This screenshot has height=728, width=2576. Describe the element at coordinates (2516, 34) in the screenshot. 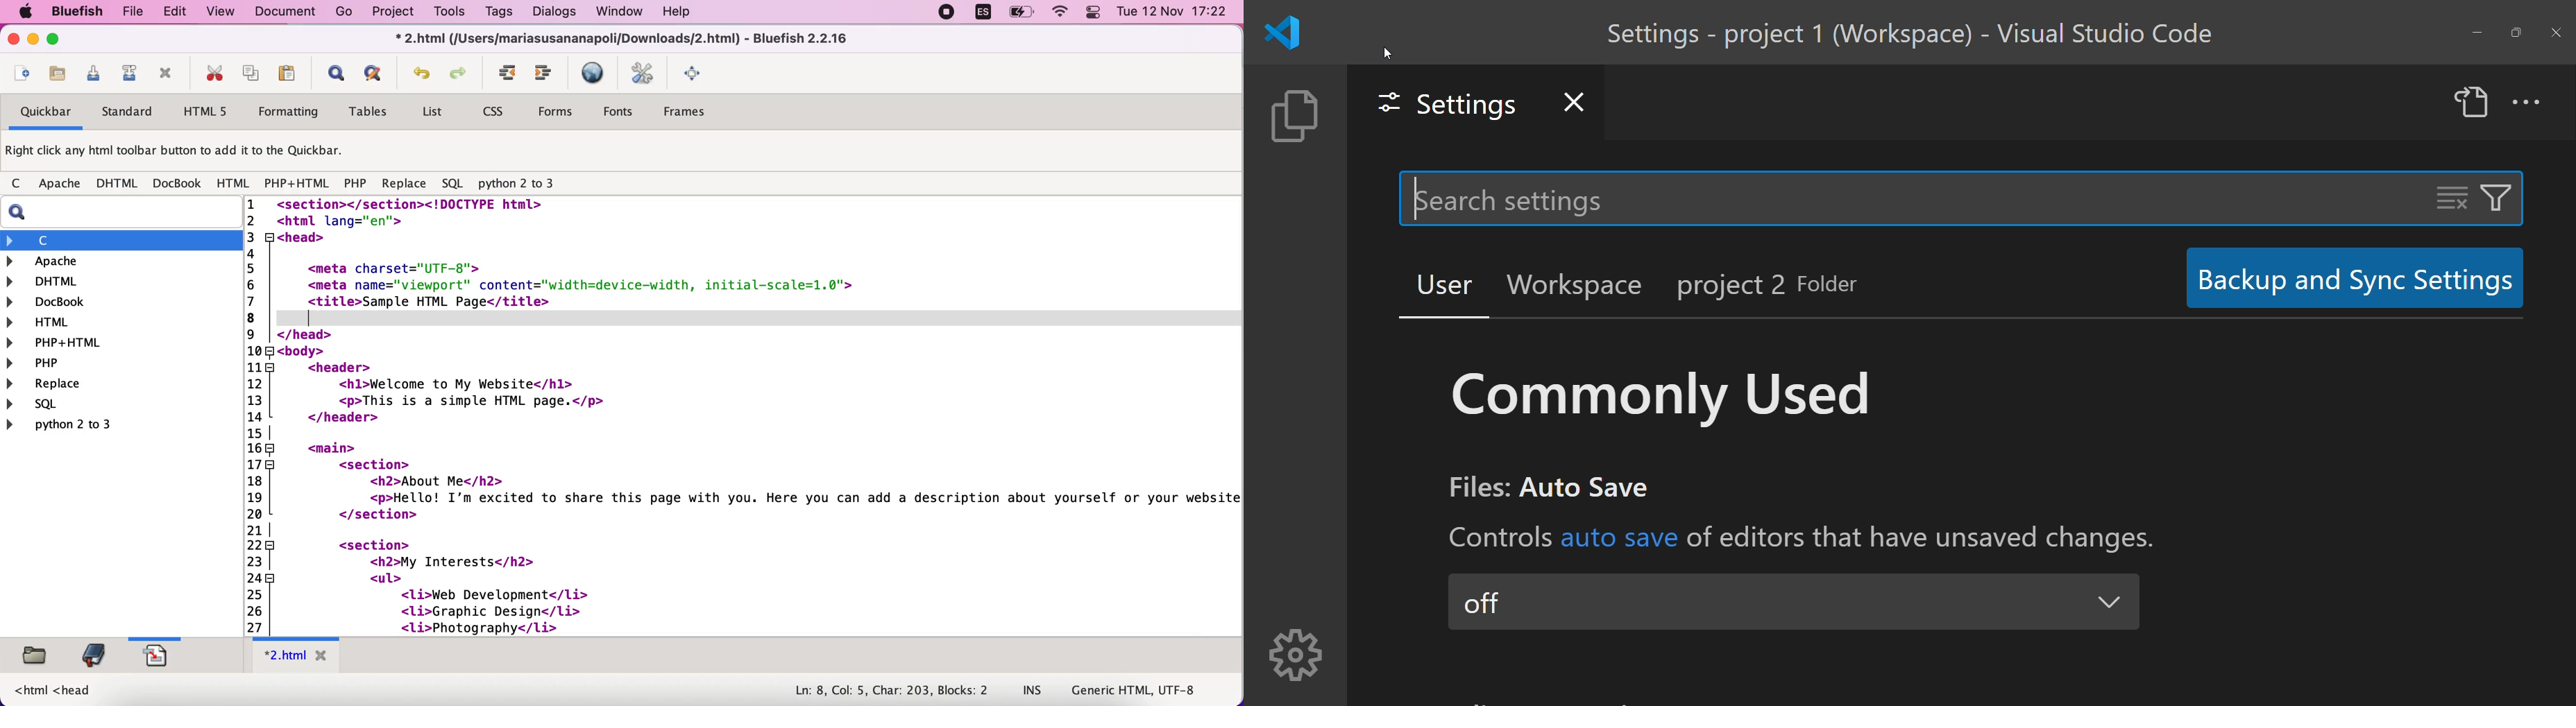

I see `maximize` at that location.